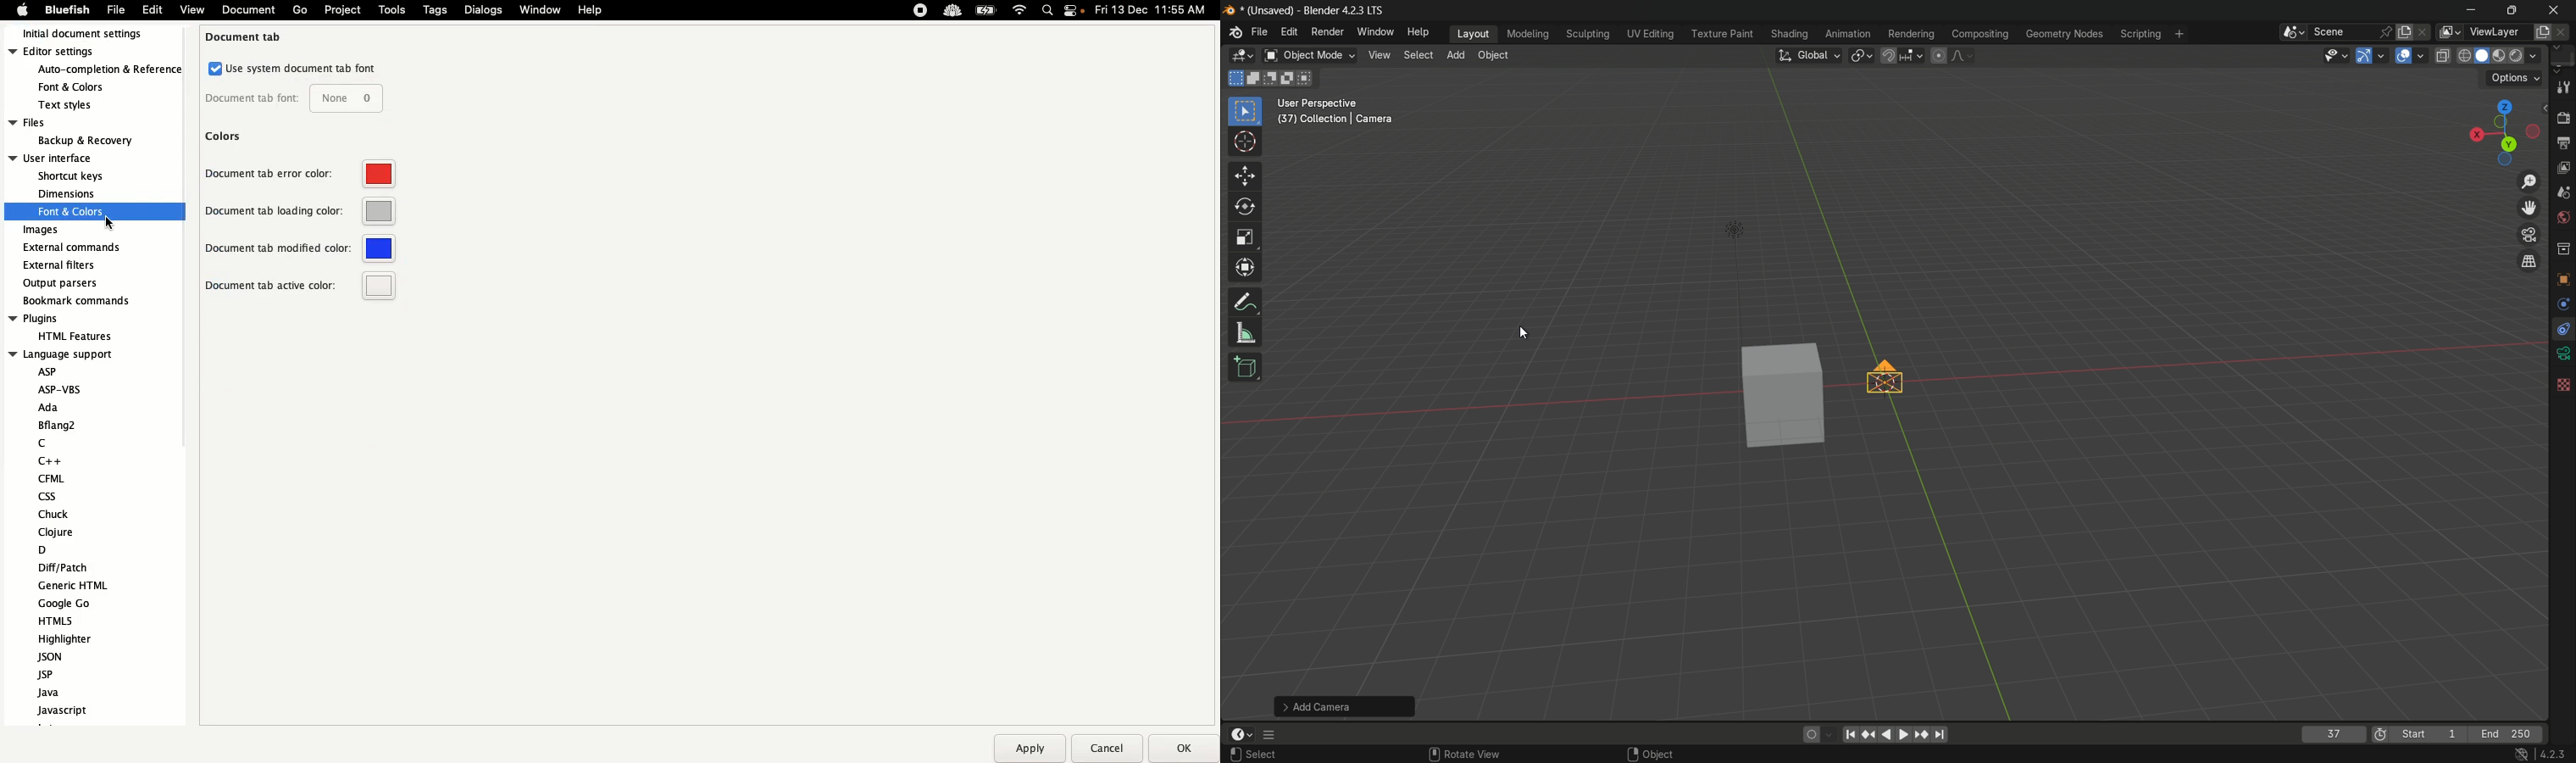 Image resolution: width=2576 pixels, height=784 pixels. Describe the element at coordinates (384, 172) in the screenshot. I see `Default` at that location.